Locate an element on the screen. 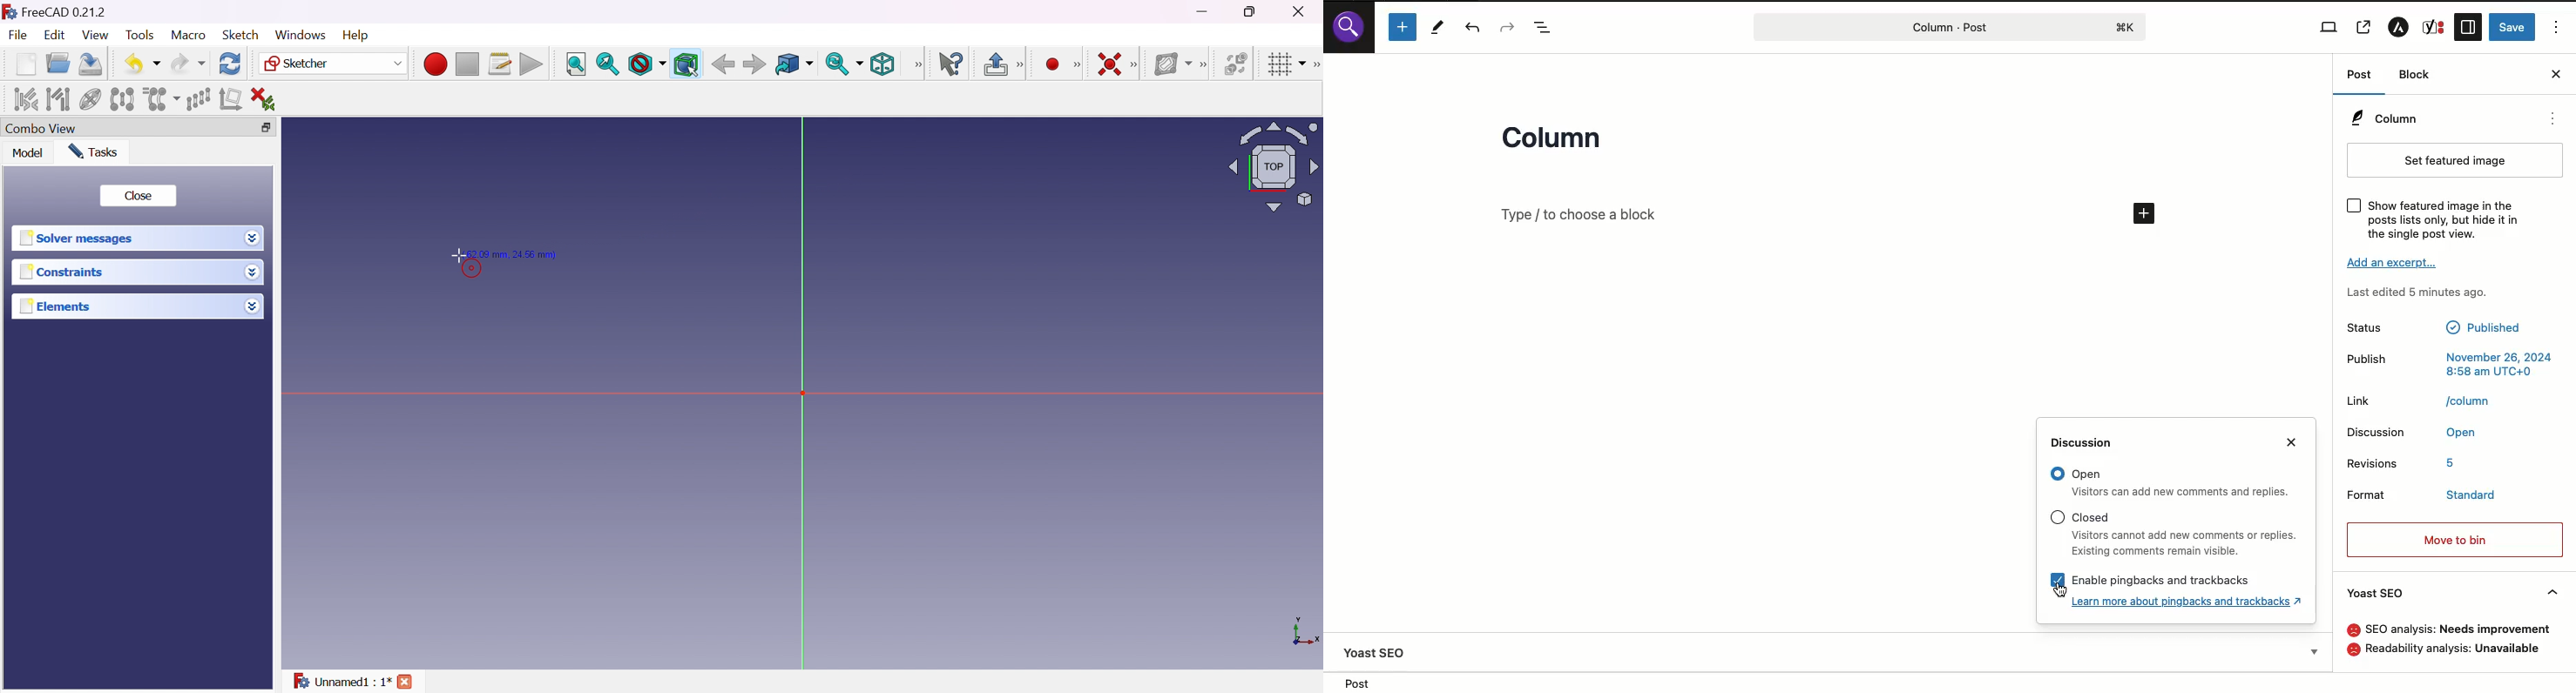 The height and width of the screenshot is (700, 2576). Constrain coincident is located at coordinates (1108, 64).